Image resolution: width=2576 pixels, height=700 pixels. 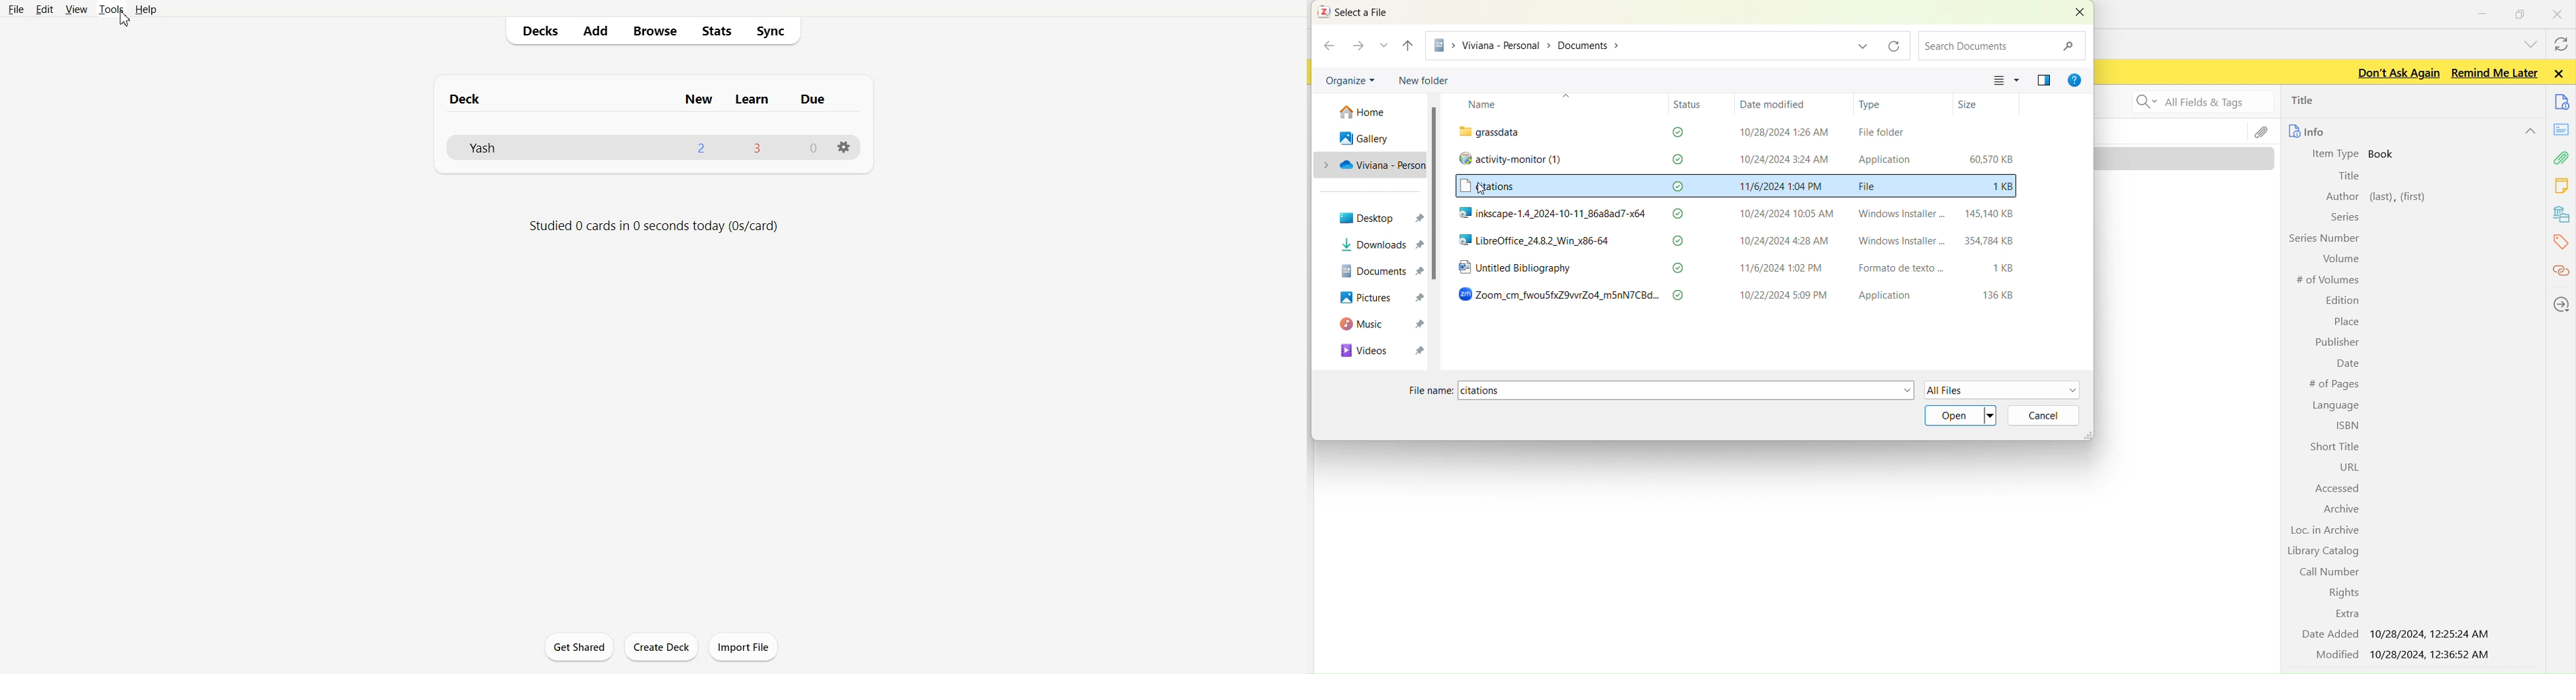 What do you see at coordinates (1368, 114) in the screenshot?
I see `home` at bounding box center [1368, 114].